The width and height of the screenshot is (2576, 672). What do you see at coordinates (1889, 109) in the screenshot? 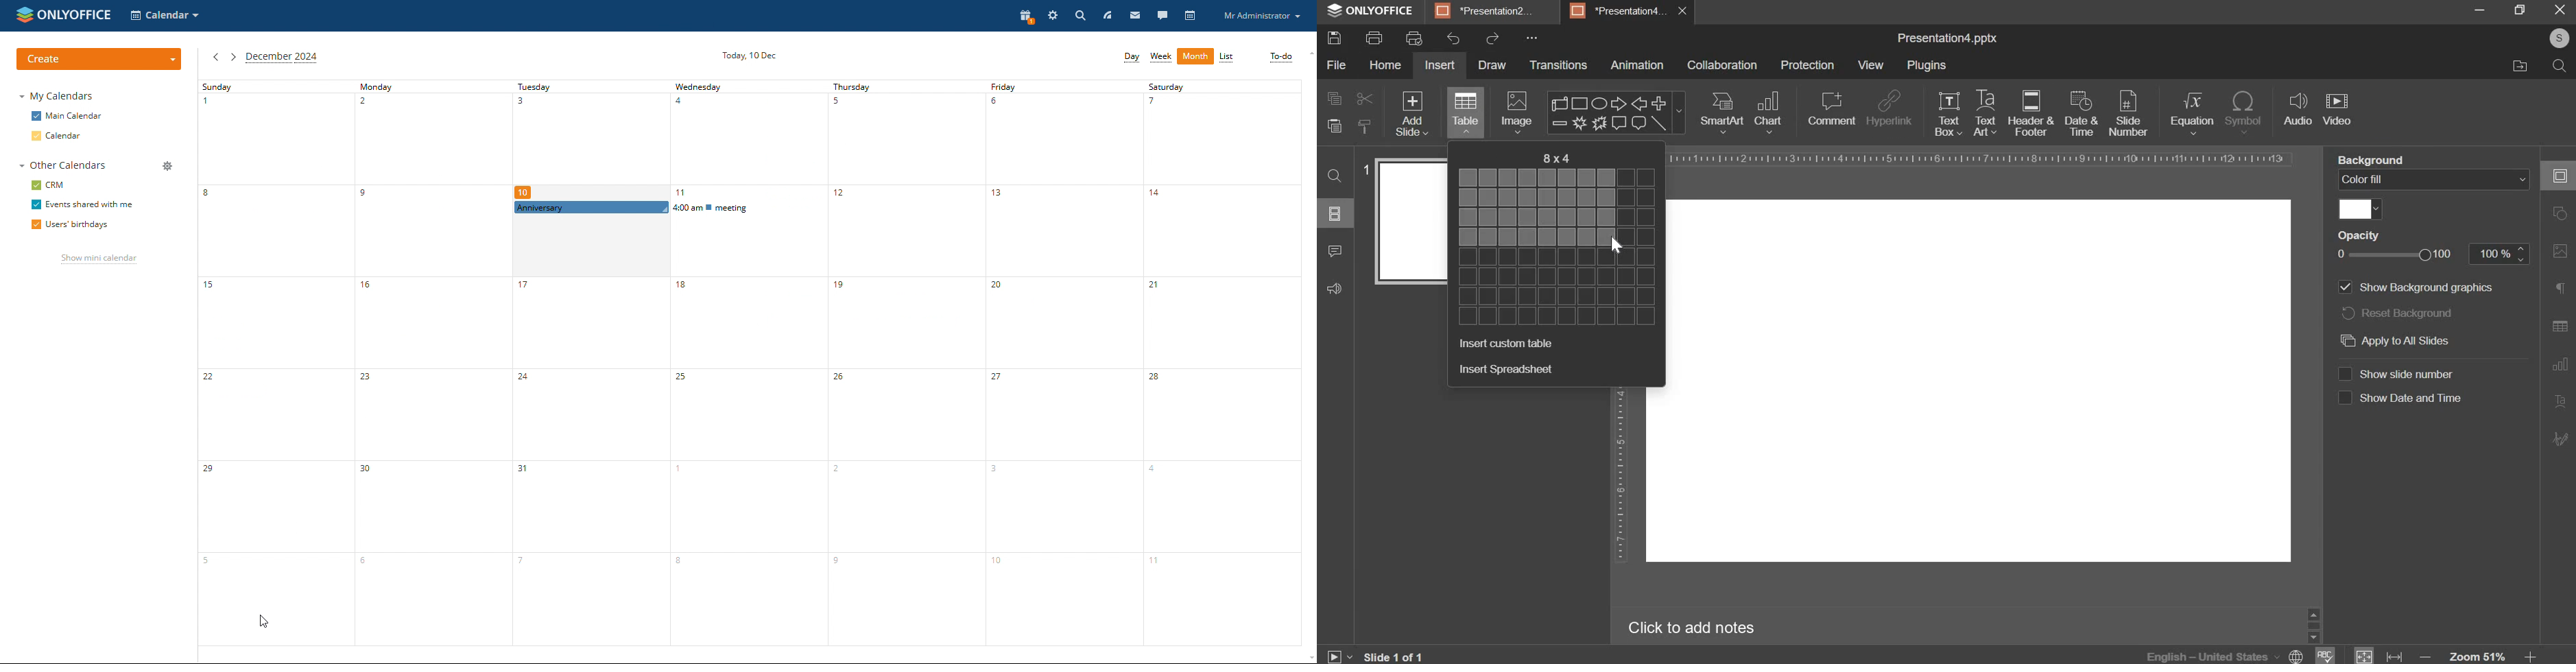
I see `hyperlink` at bounding box center [1889, 109].